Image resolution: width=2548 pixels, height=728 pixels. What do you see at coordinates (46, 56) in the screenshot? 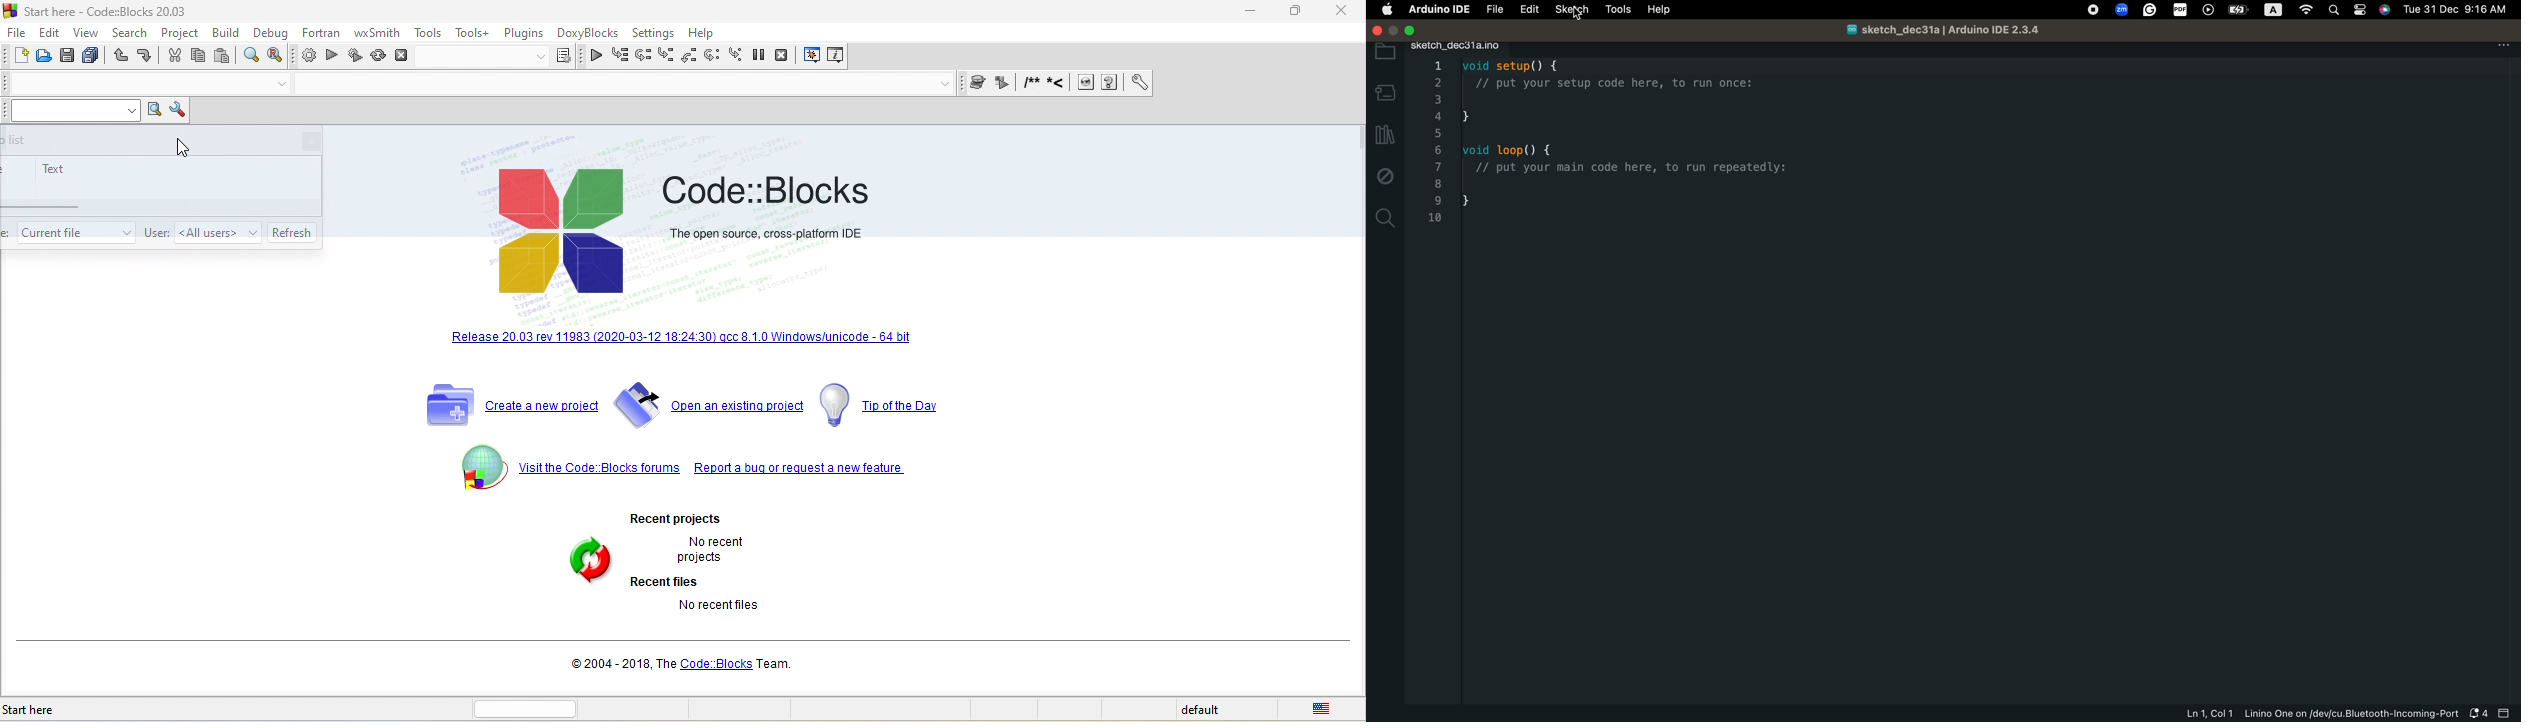
I see `open` at bounding box center [46, 56].